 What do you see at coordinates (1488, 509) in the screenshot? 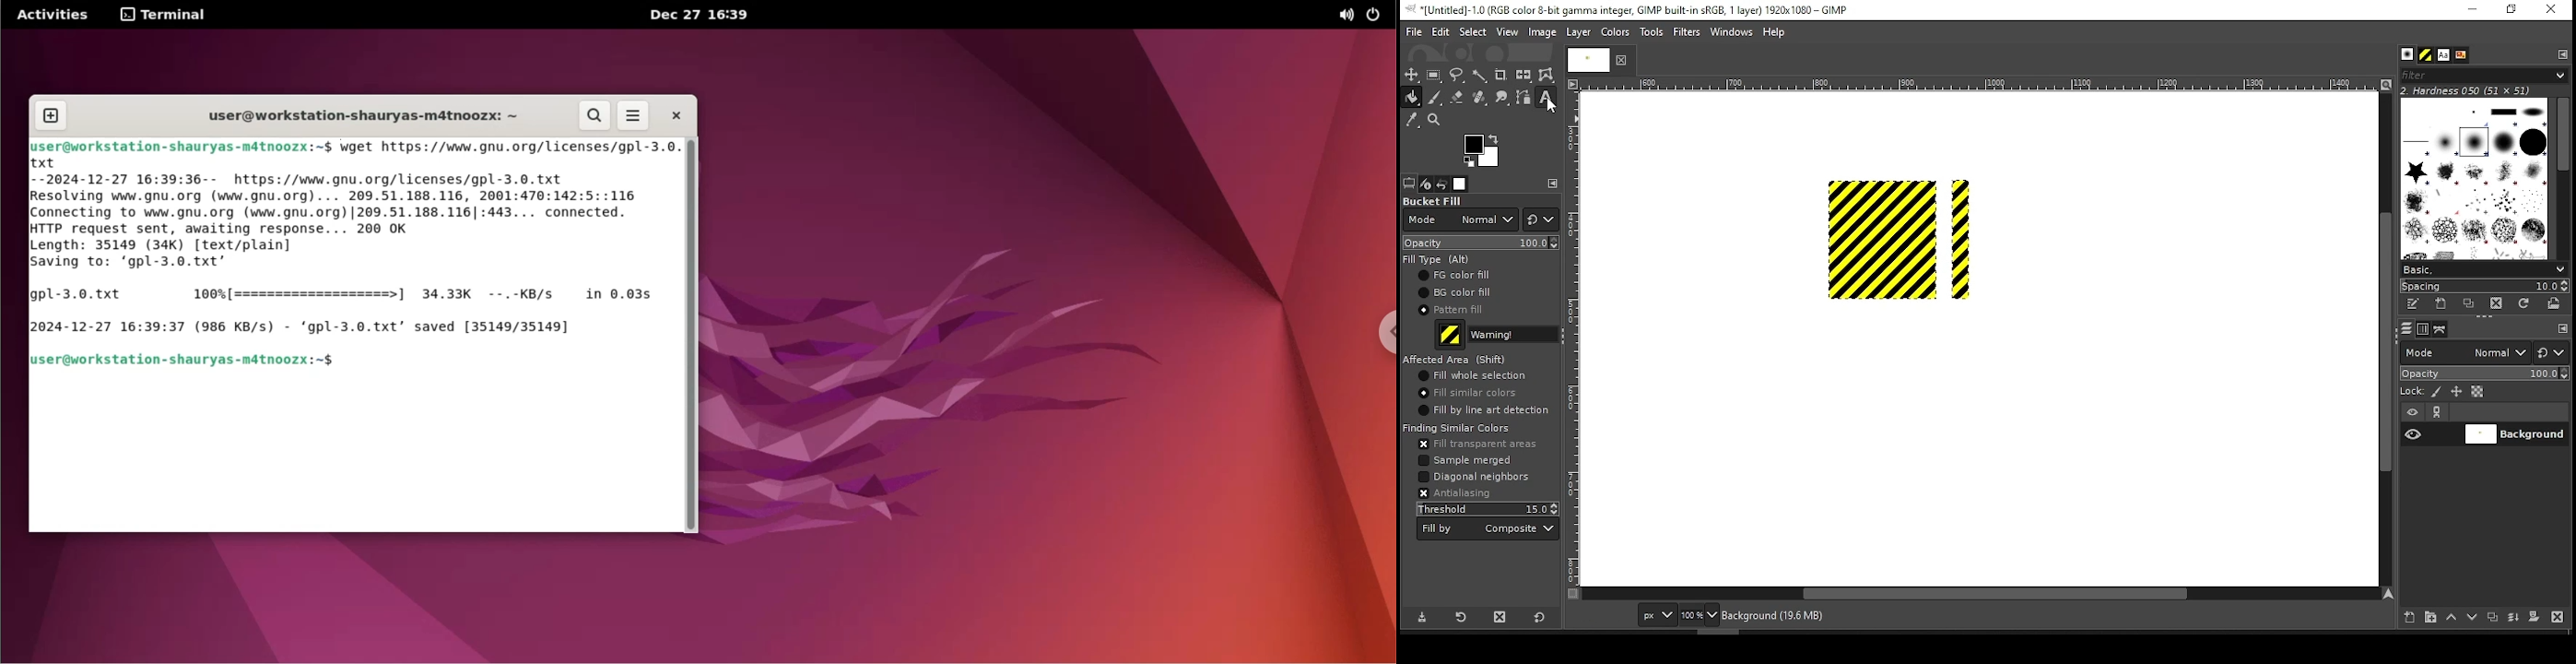
I see `threshold` at bounding box center [1488, 509].